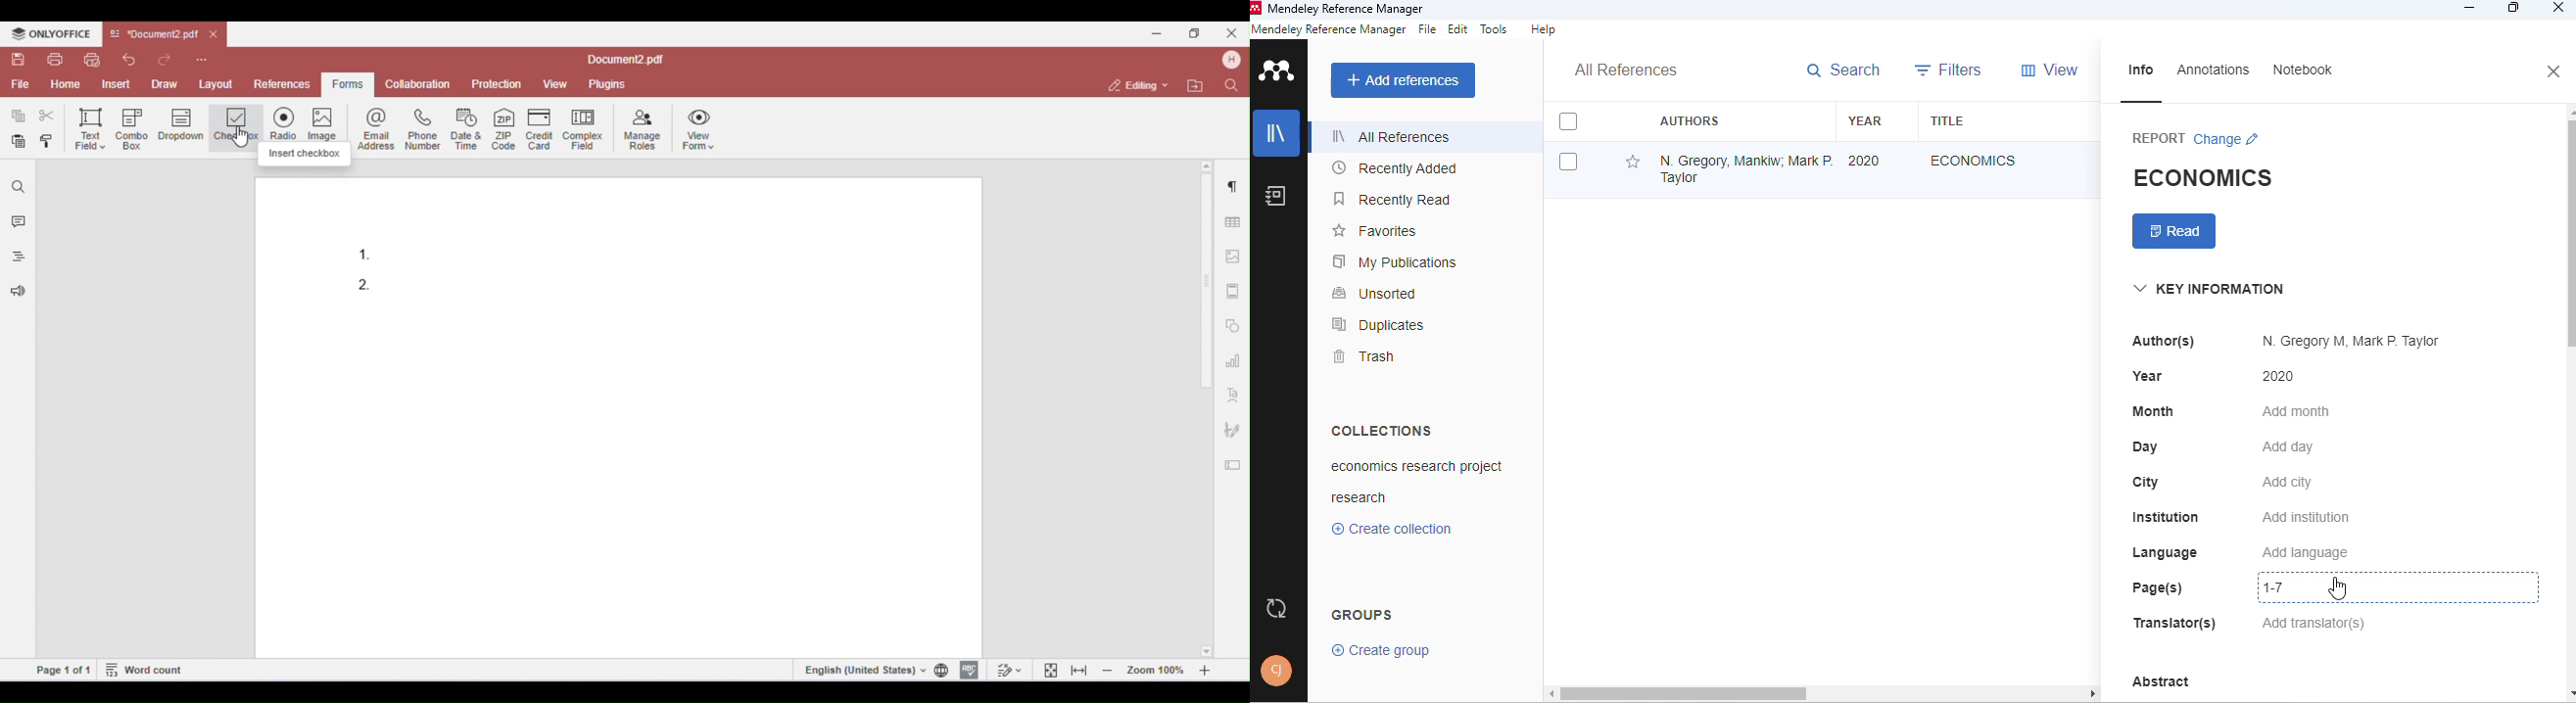 Image resolution: width=2576 pixels, height=728 pixels. What do you see at coordinates (2153, 411) in the screenshot?
I see `month` at bounding box center [2153, 411].